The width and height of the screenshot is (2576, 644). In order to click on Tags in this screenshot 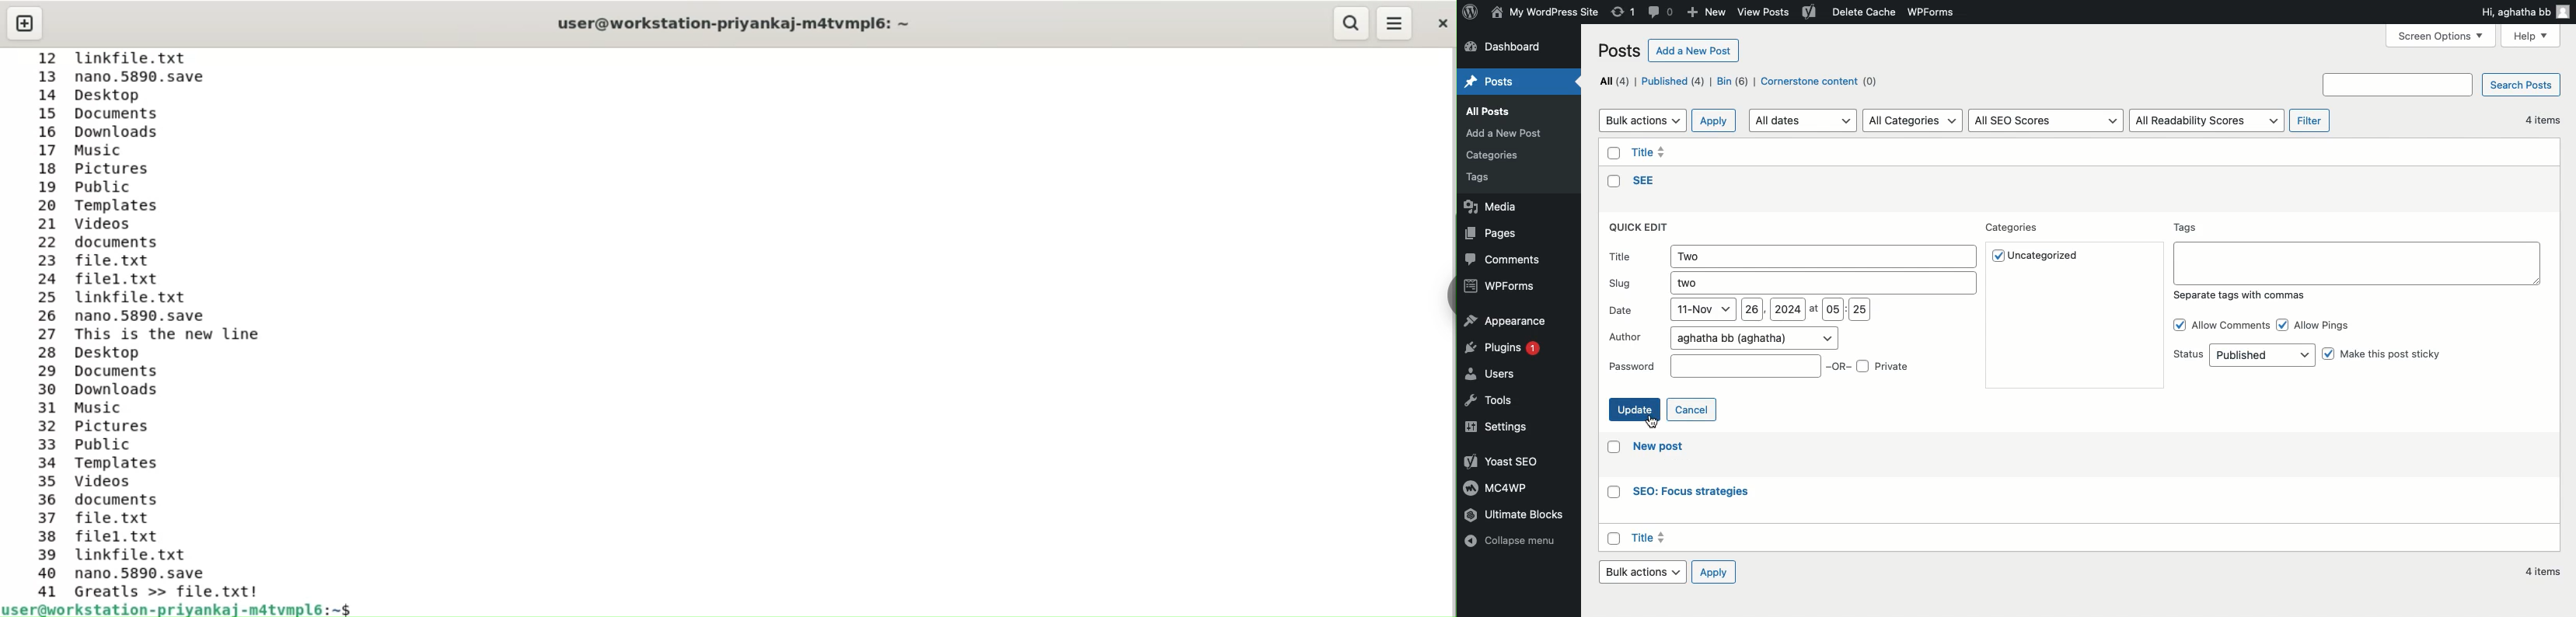, I will do `click(2356, 253)`.